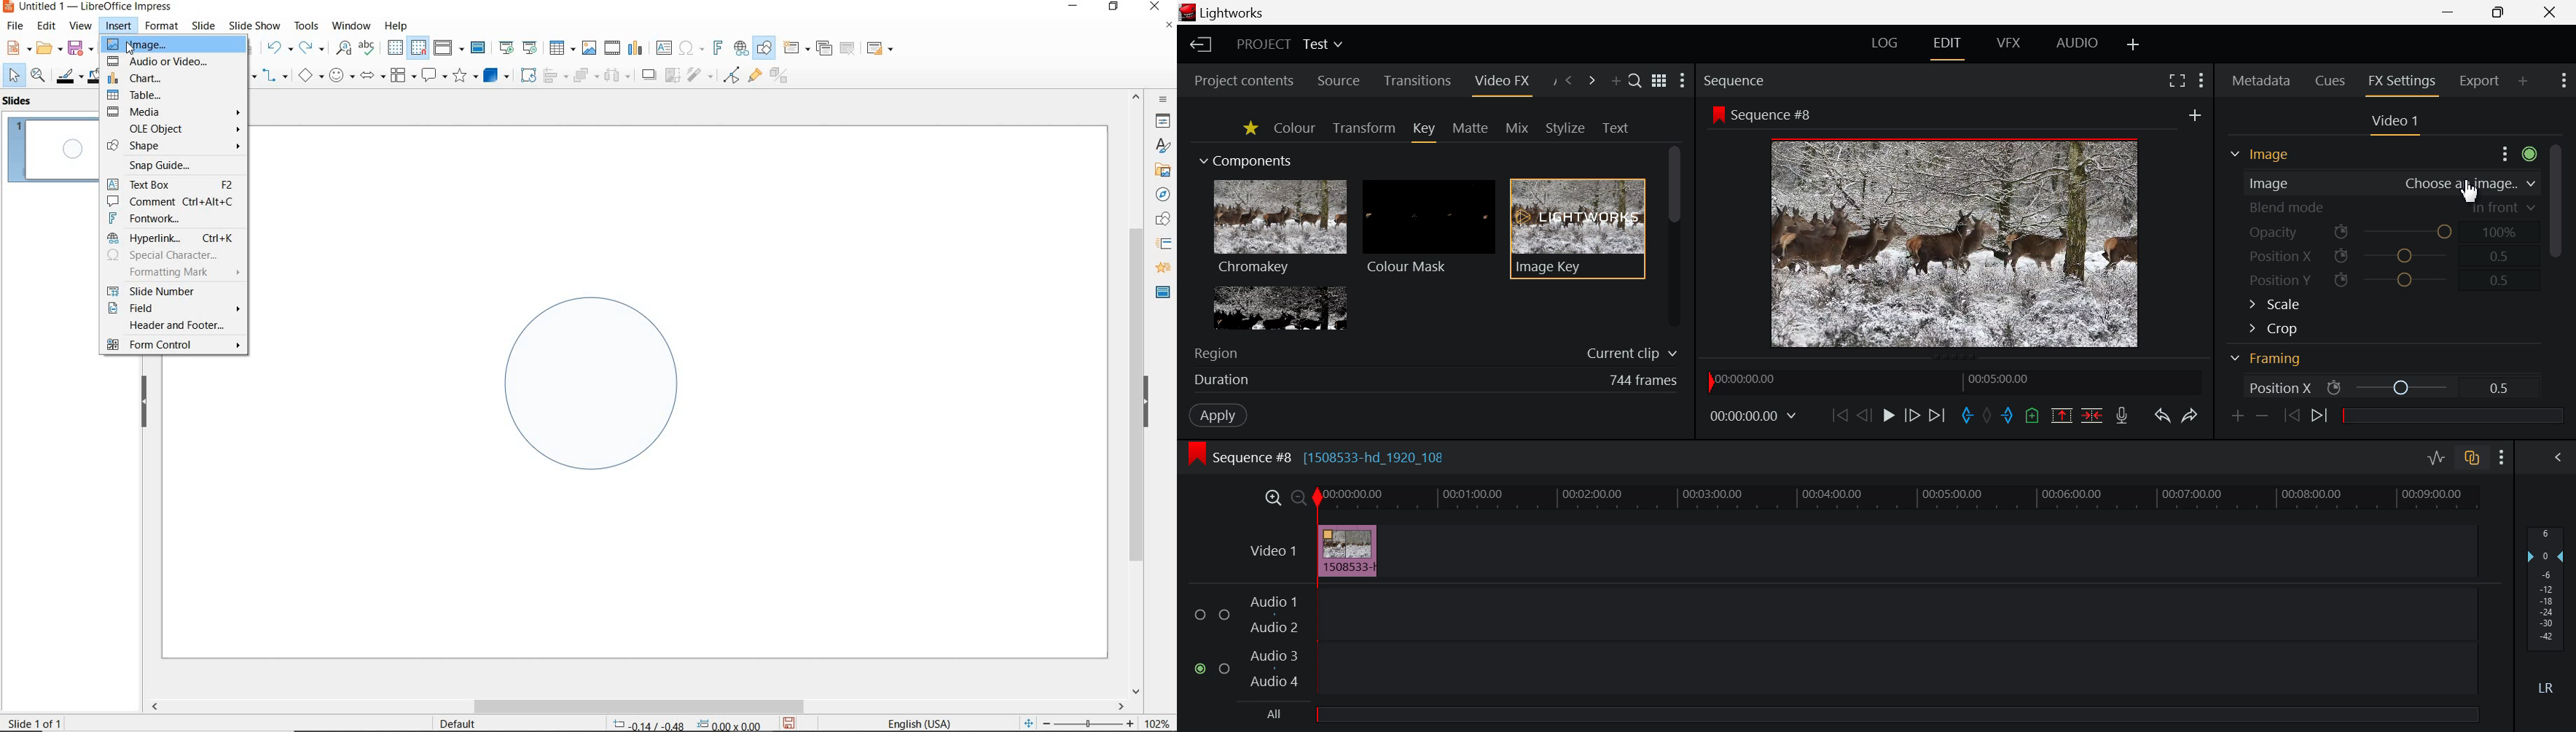 Image resolution: width=2576 pixels, height=756 pixels. What do you see at coordinates (53, 151) in the screenshot?
I see `slide 1` at bounding box center [53, 151].